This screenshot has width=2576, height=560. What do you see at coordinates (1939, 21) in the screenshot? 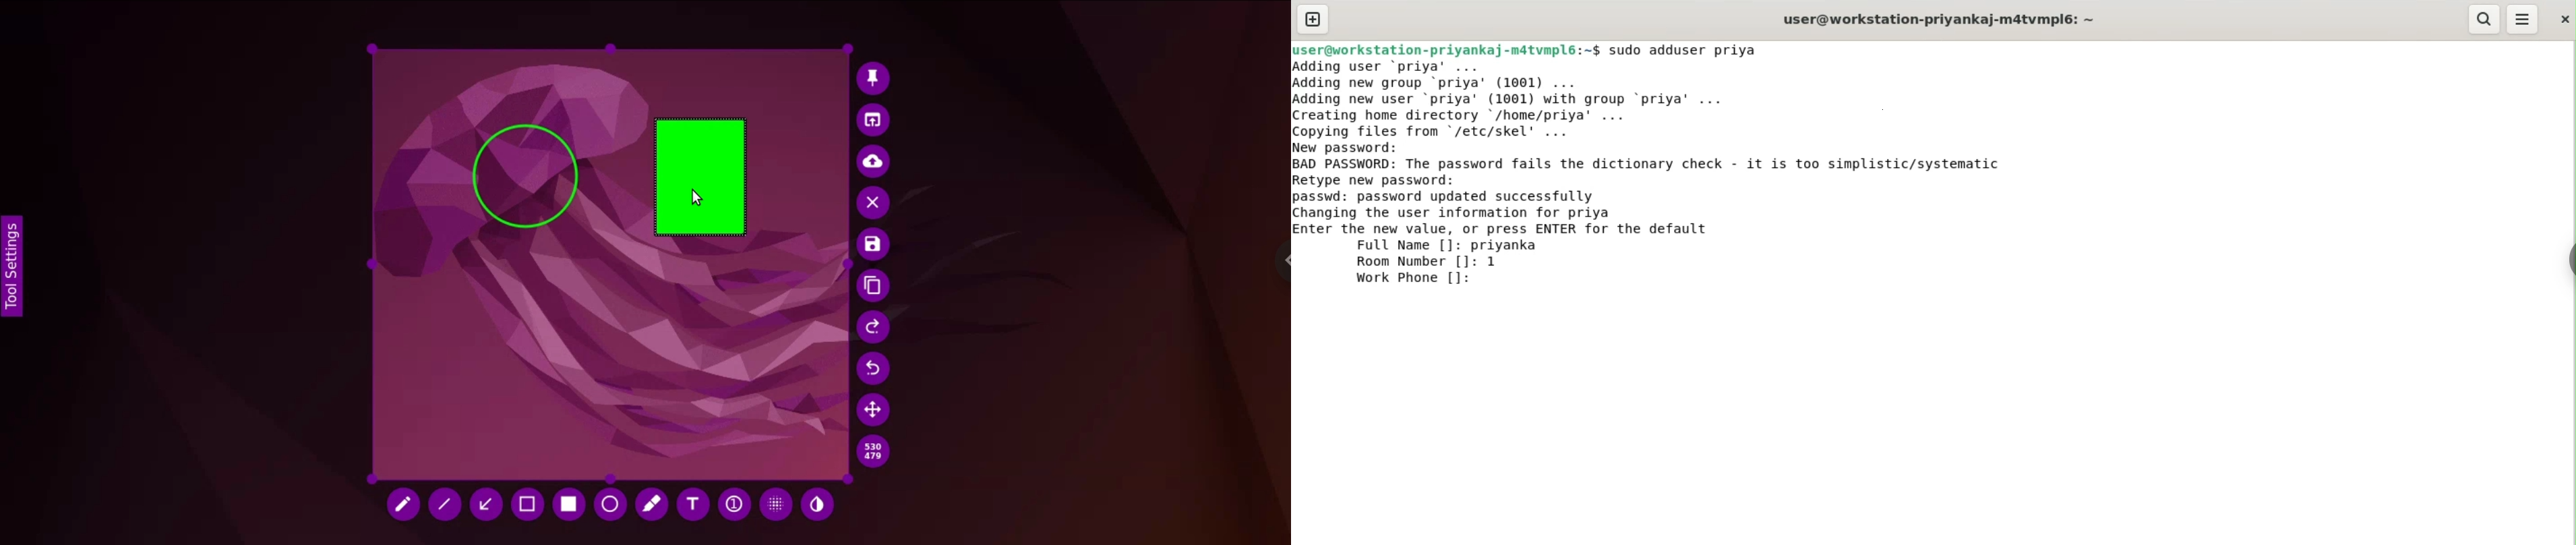
I see `user@workstation-priyankaj-m4tvmpl6: ~` at bounding box center [1939, 21].